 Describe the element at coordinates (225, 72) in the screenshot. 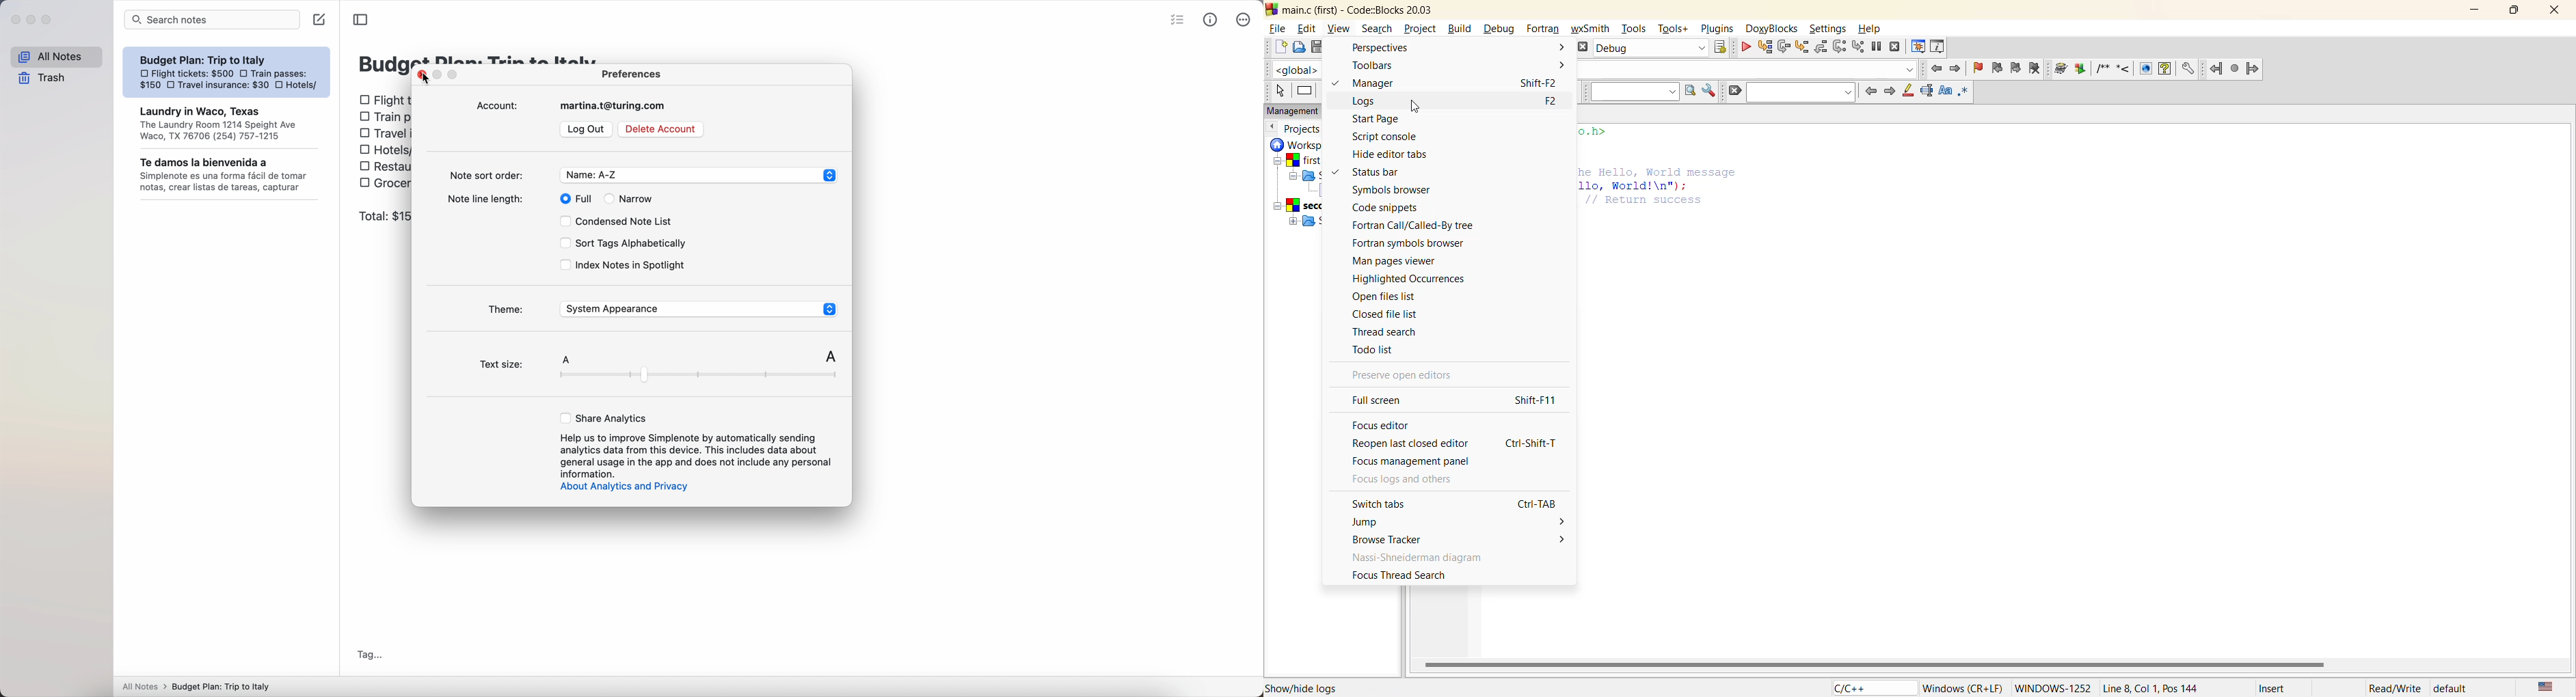

I see `Laundry in Waco, Texas note` at that location.